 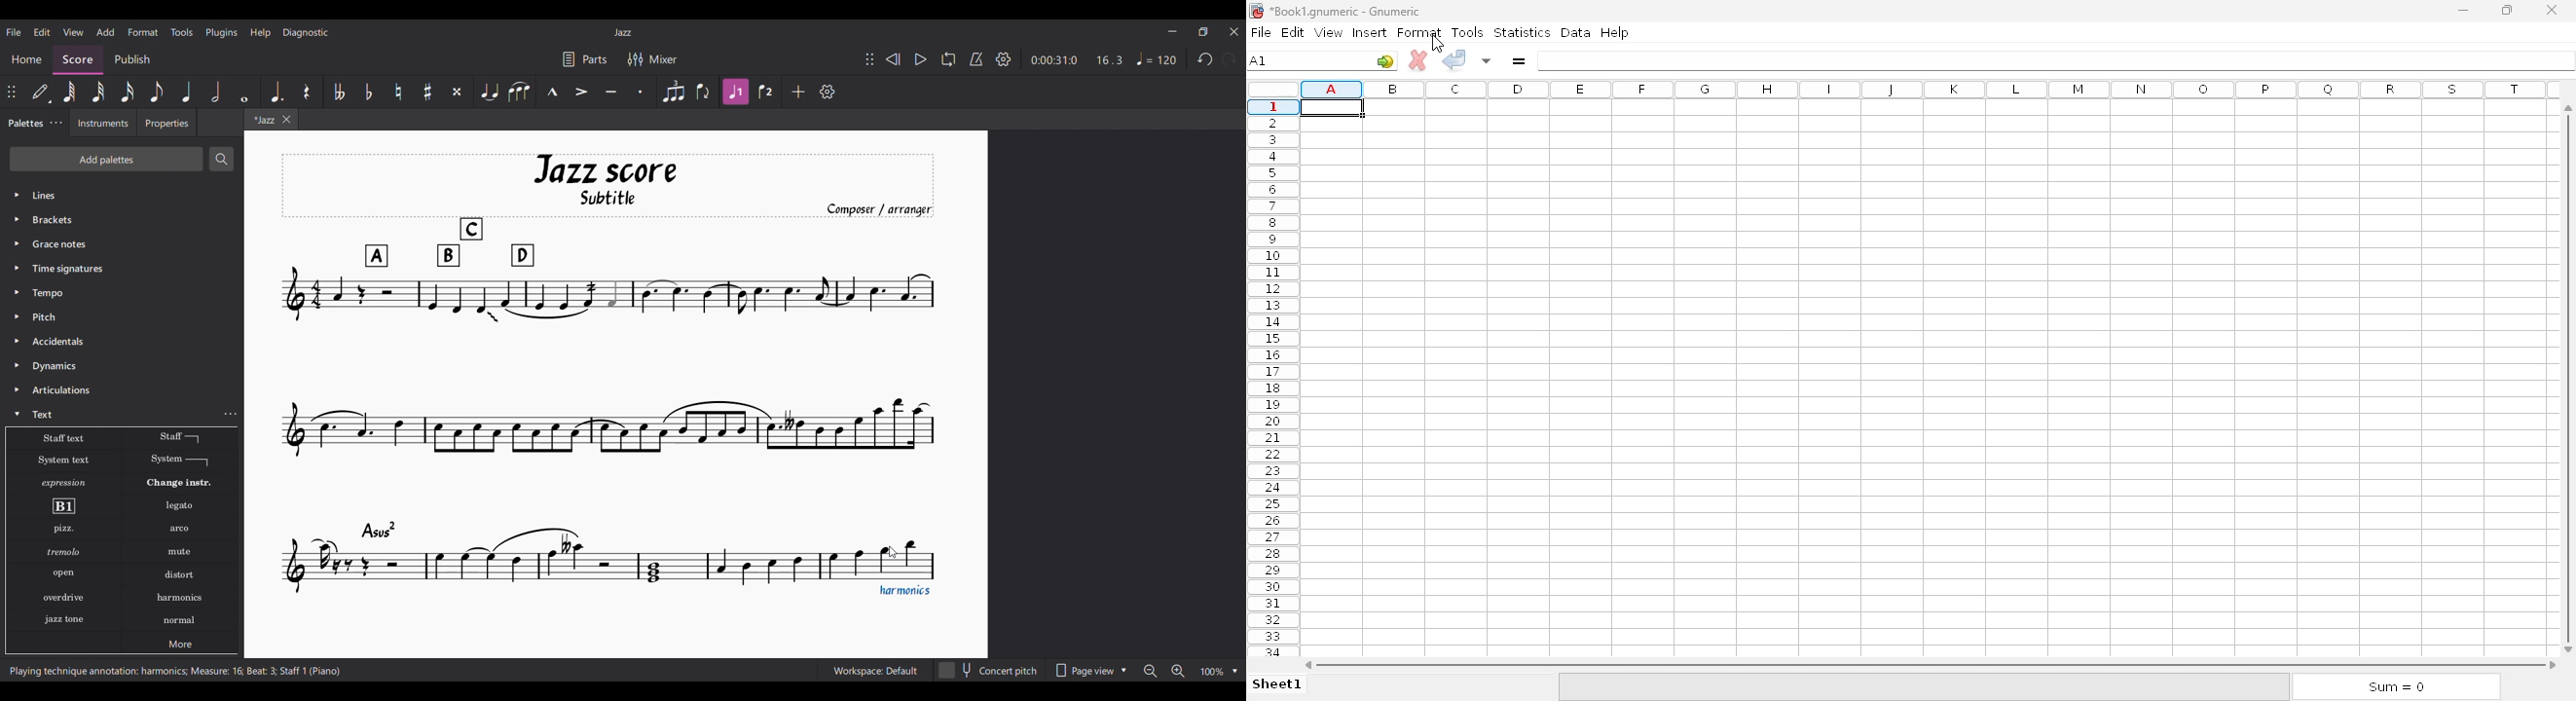 What do you see at coordinates (2552, 10) in the screenshot?
I see `close` at bounding box center [2552, 10].